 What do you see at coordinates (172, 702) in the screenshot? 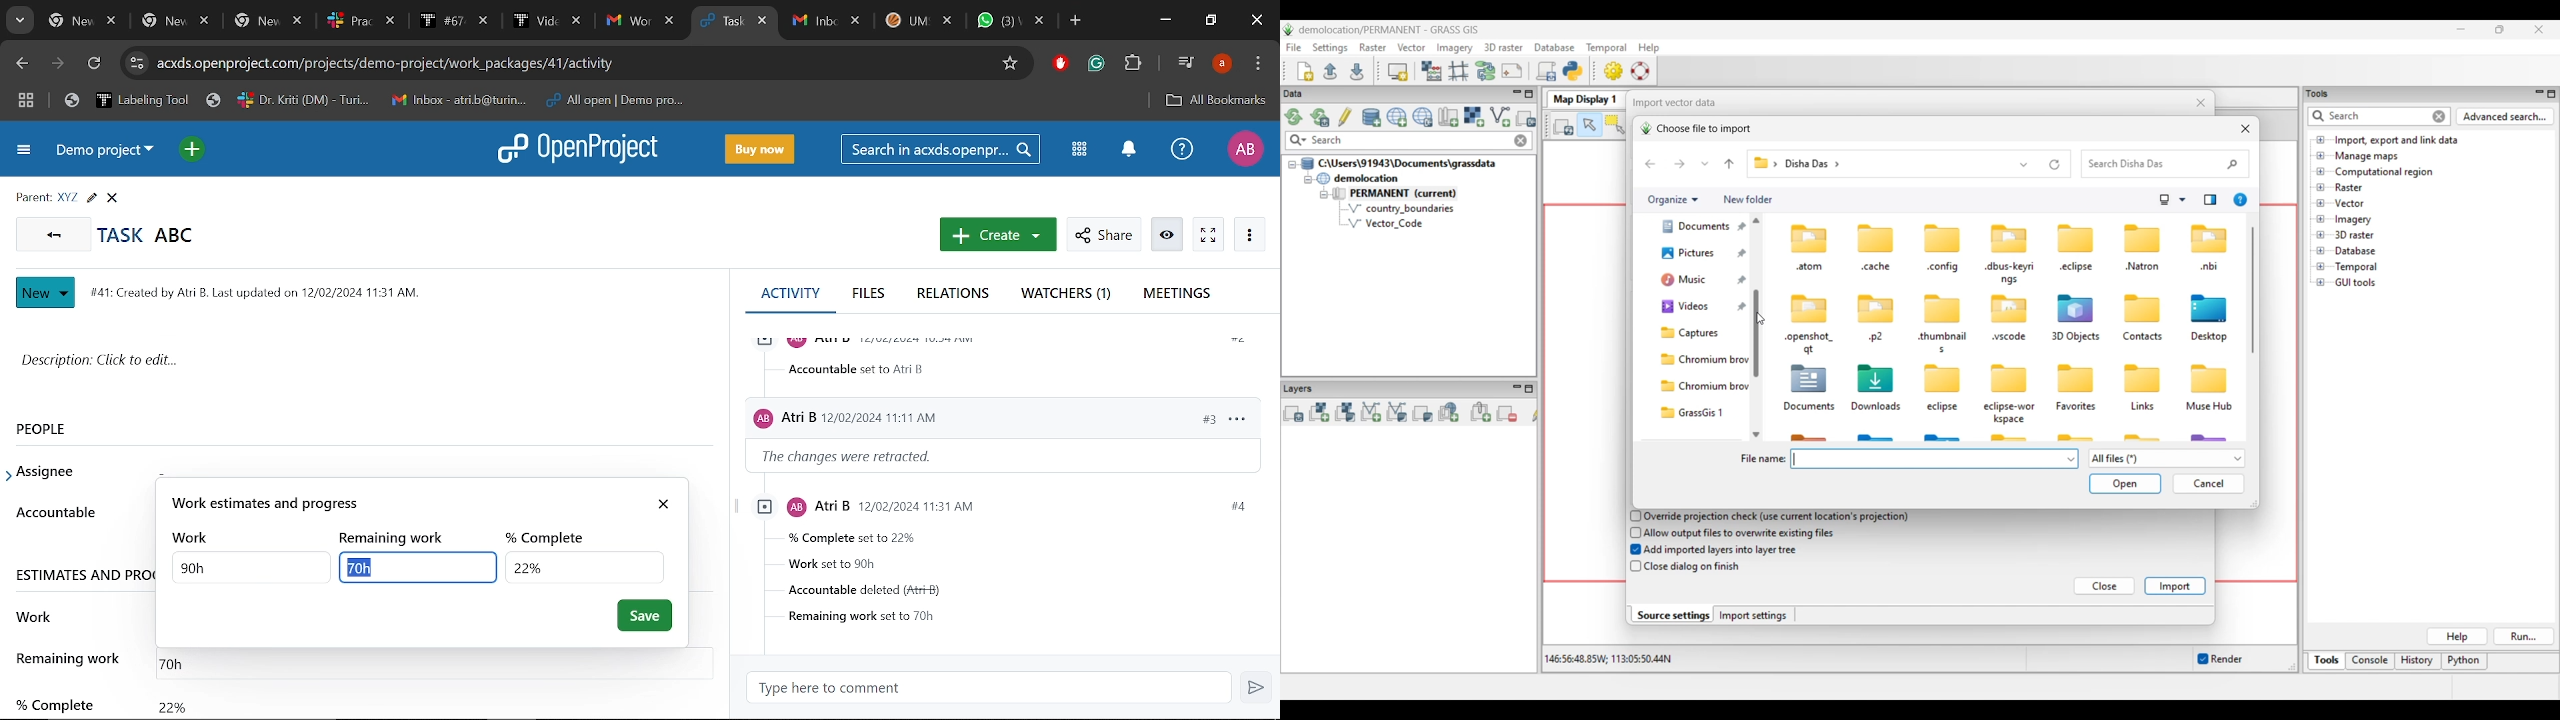
I see `Completed work` at bounding box center [172, 702].